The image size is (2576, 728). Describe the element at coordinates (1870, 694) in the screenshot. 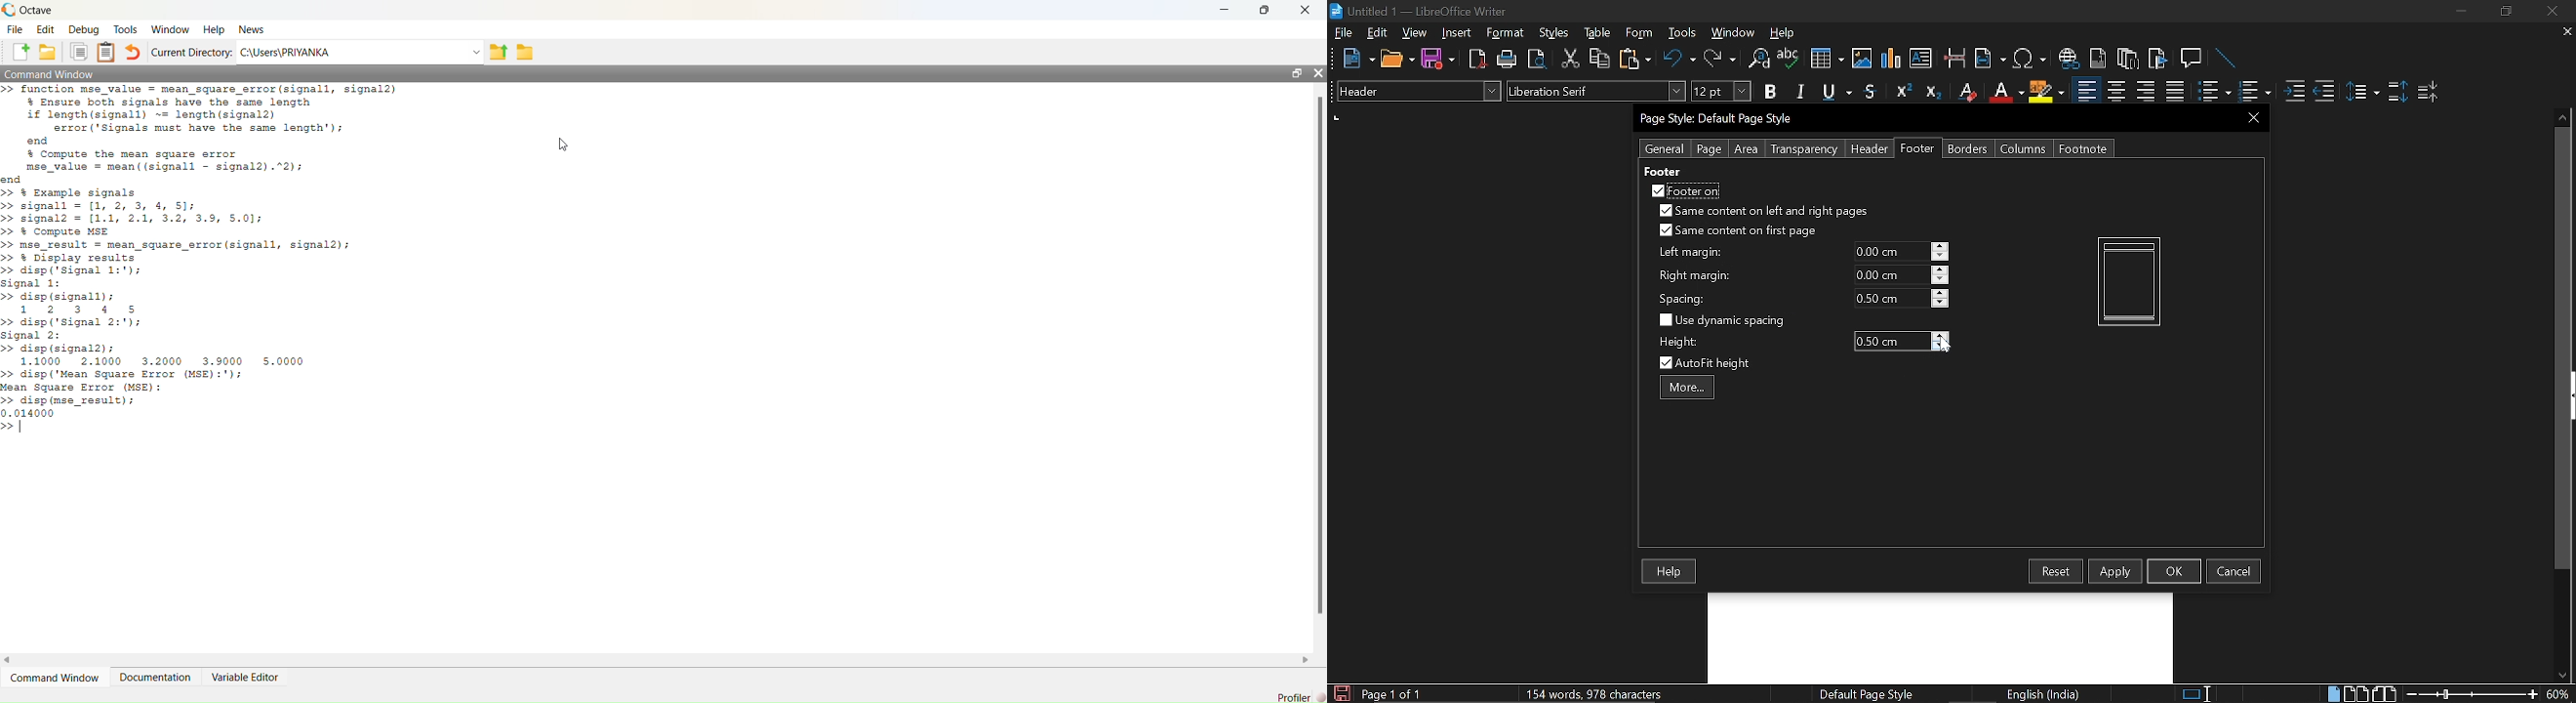

I see `page style Page style` at that location.